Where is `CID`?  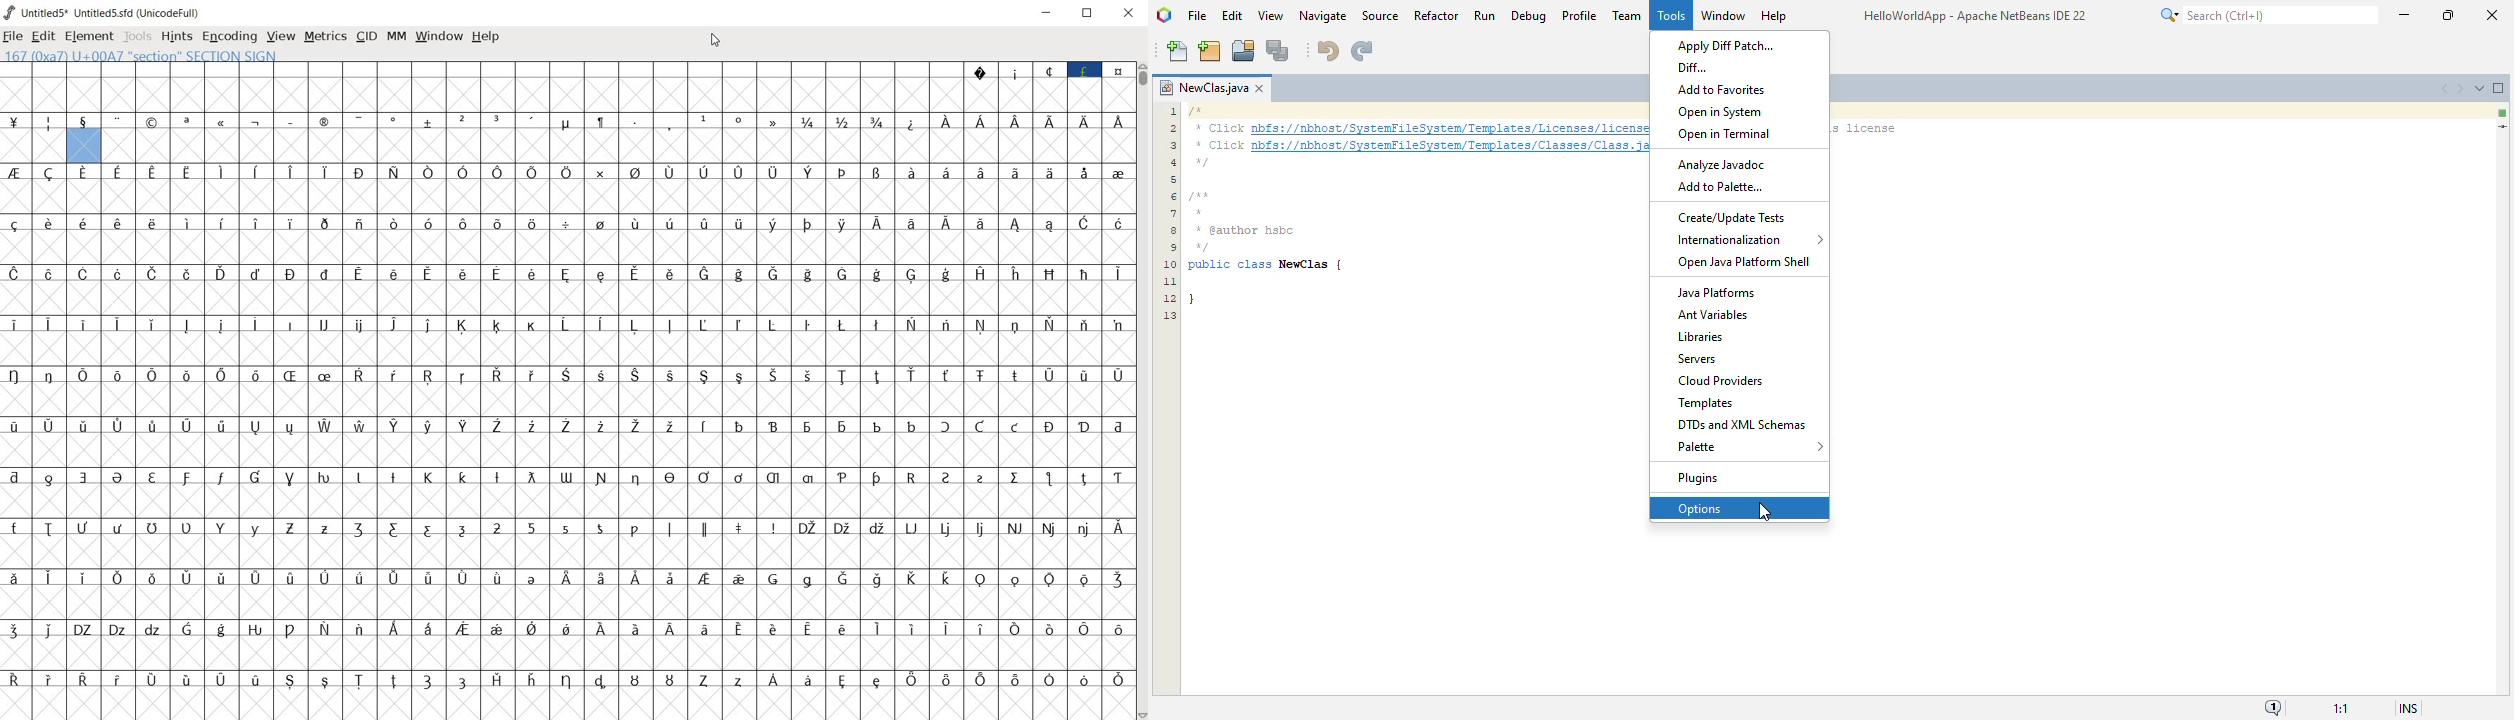 CID is located at coordinates (366, 37).